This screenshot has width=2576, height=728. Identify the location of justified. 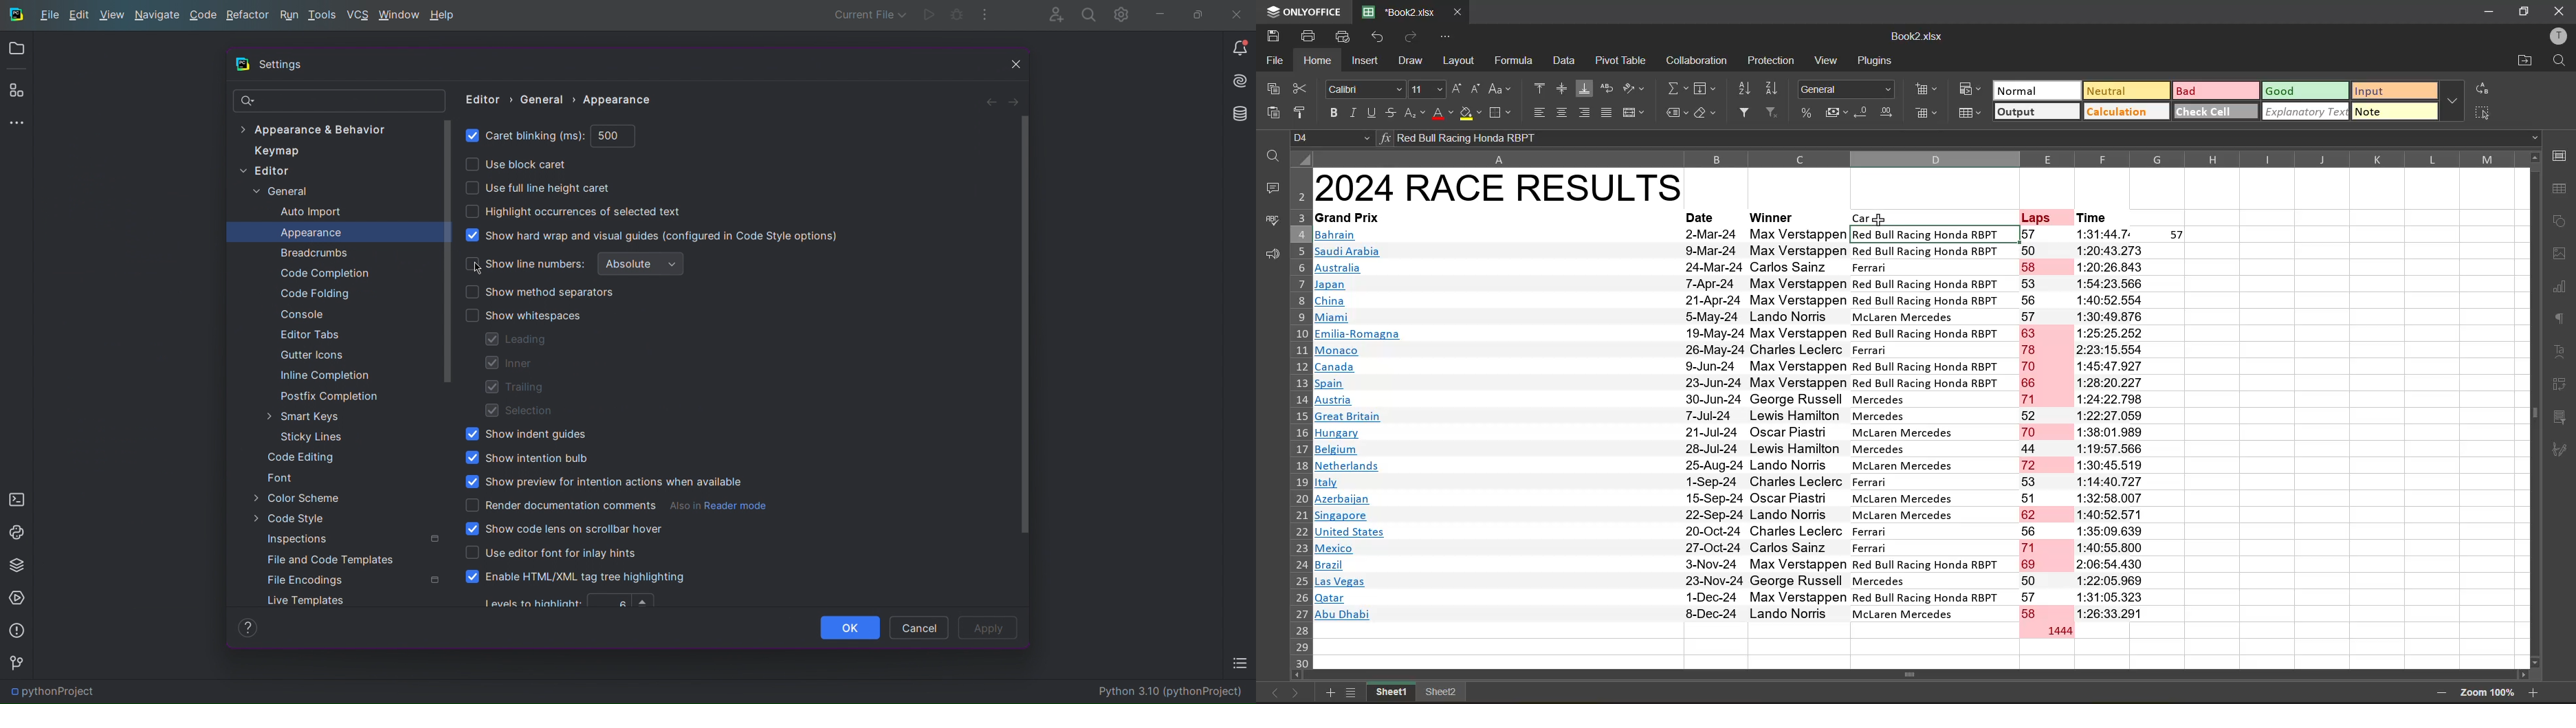
(1606, 113).